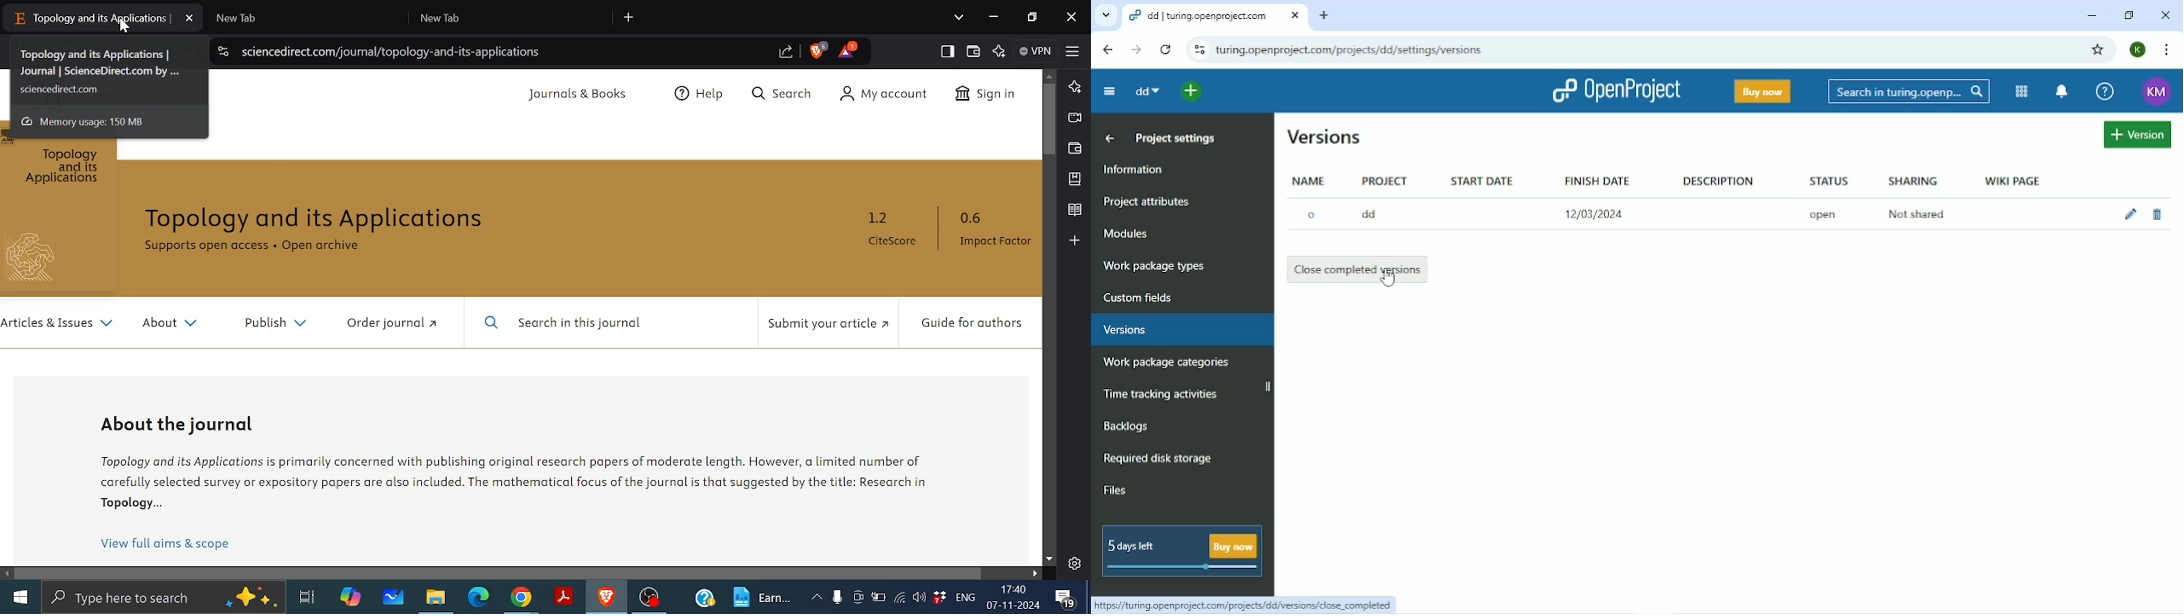  Describe the element at coordinates (858, 597) in the screenshot. I see `Meet now` at that location.